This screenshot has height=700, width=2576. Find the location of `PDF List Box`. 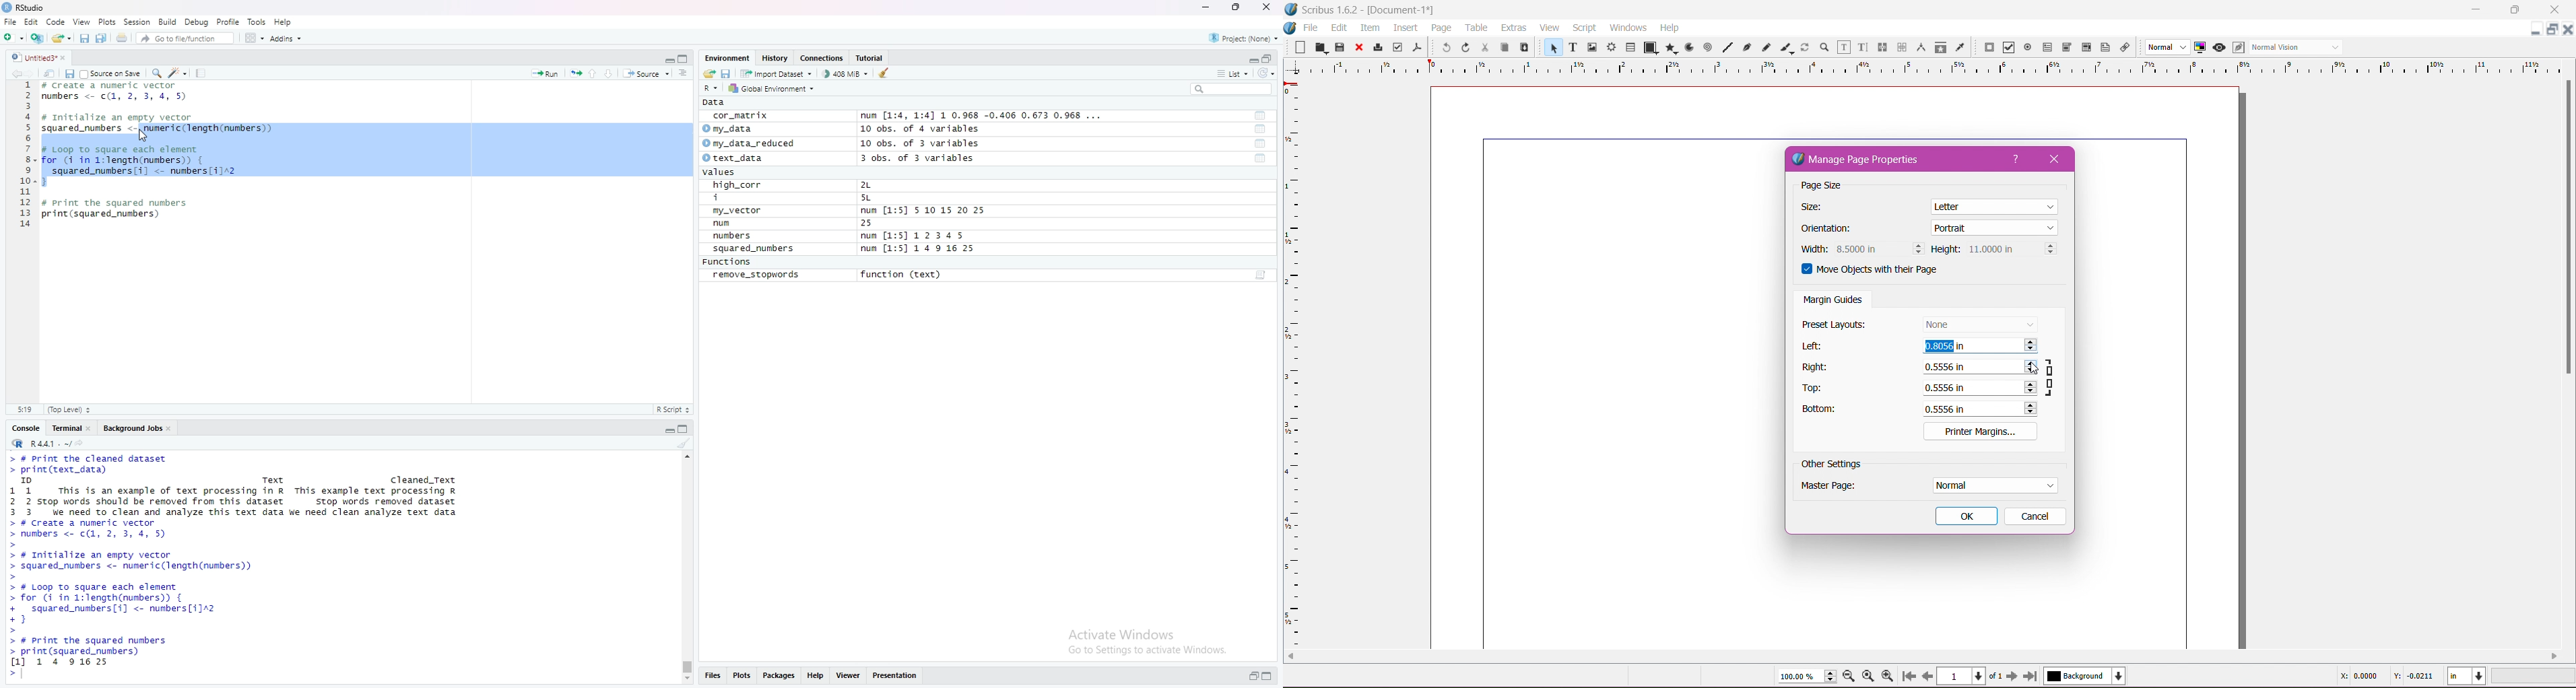

PDF List Box is located at coordinates (2086, 47).